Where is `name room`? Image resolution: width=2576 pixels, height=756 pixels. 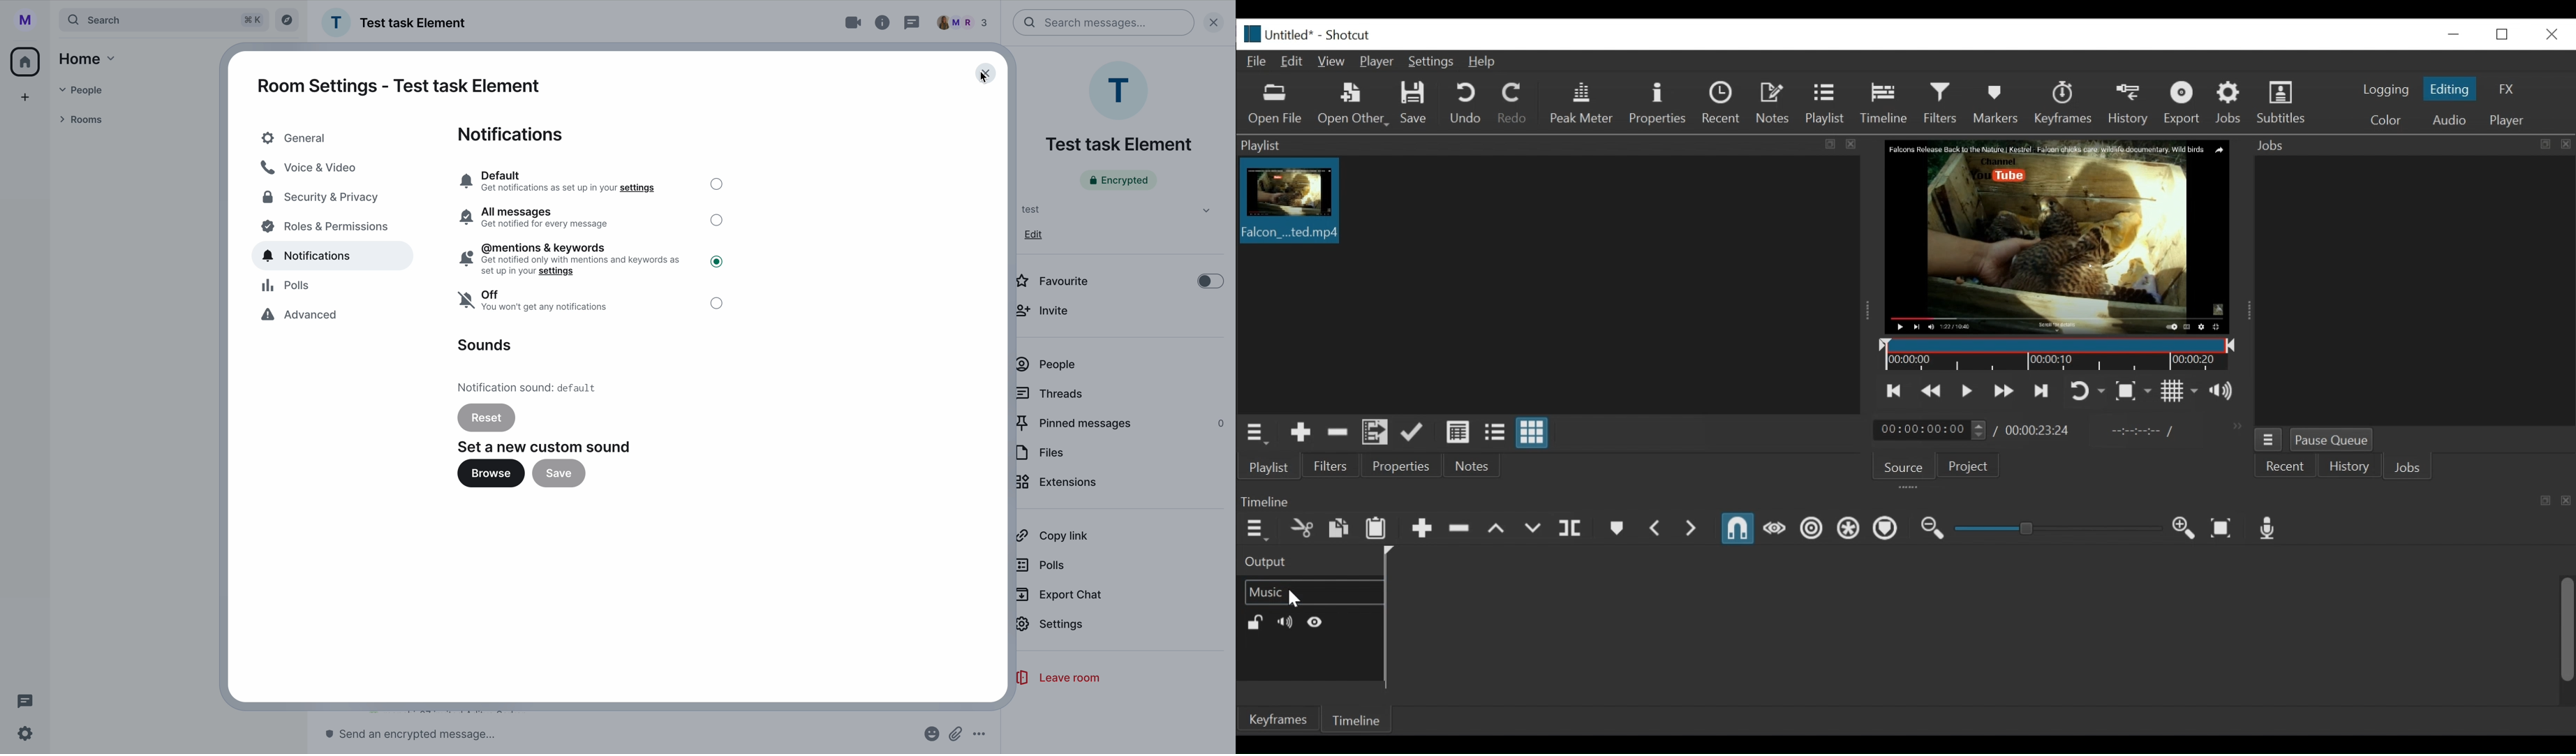 name room is located at coordinates (1118, 144).